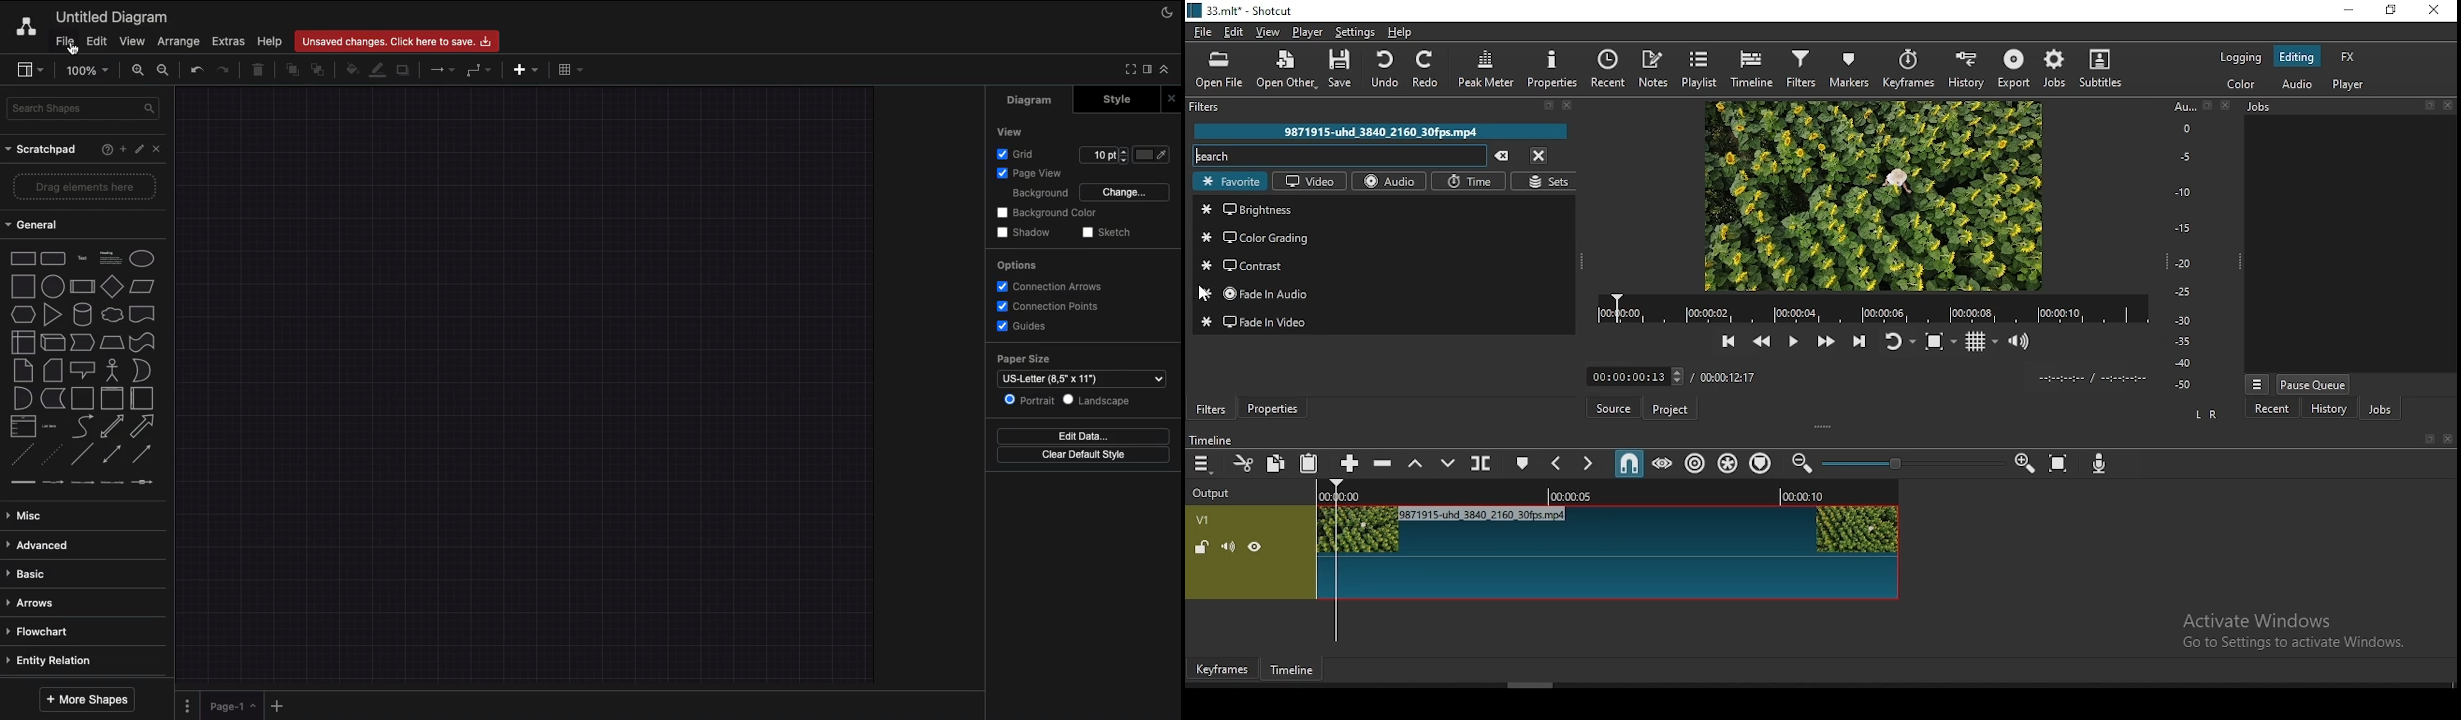 Image resolution: width=2464 pixels, height=728 pixels. I want to click on File, so click(63, 41).